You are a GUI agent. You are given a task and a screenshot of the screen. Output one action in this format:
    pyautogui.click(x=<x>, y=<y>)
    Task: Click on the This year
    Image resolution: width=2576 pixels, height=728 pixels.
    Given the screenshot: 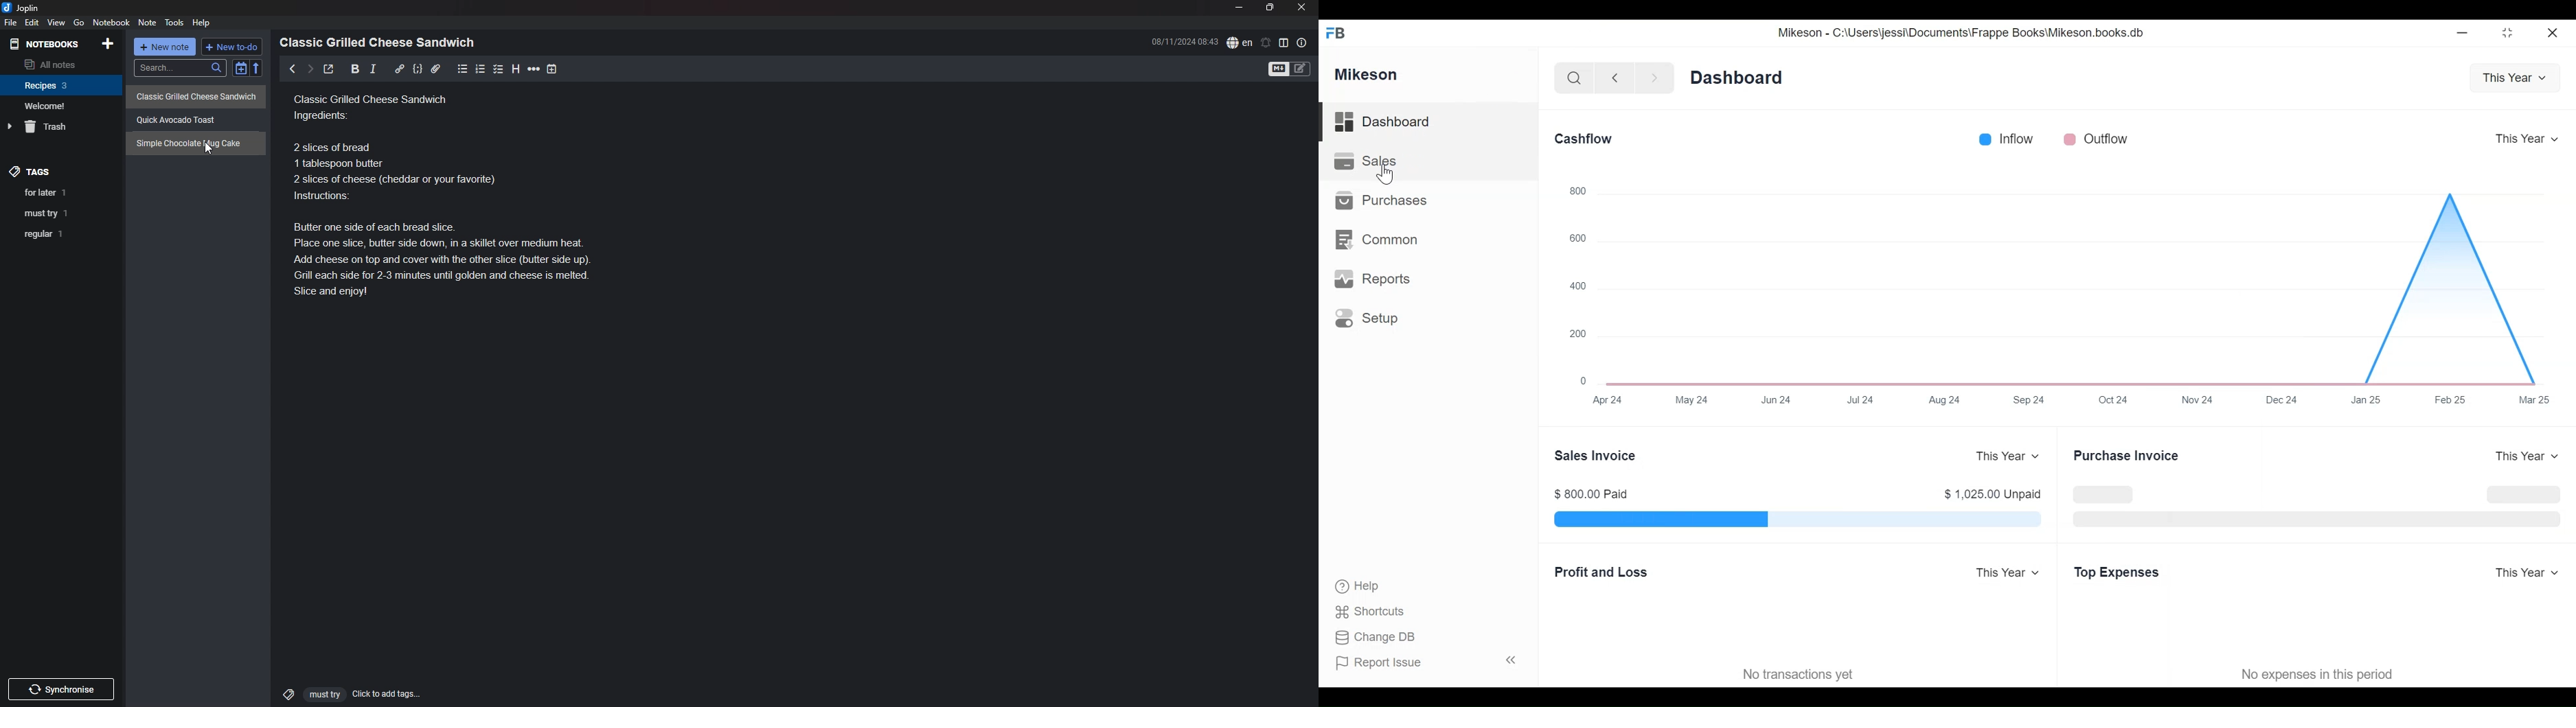 What is the action you would take?
    pyautogui.click(x=2522, y=458)
    